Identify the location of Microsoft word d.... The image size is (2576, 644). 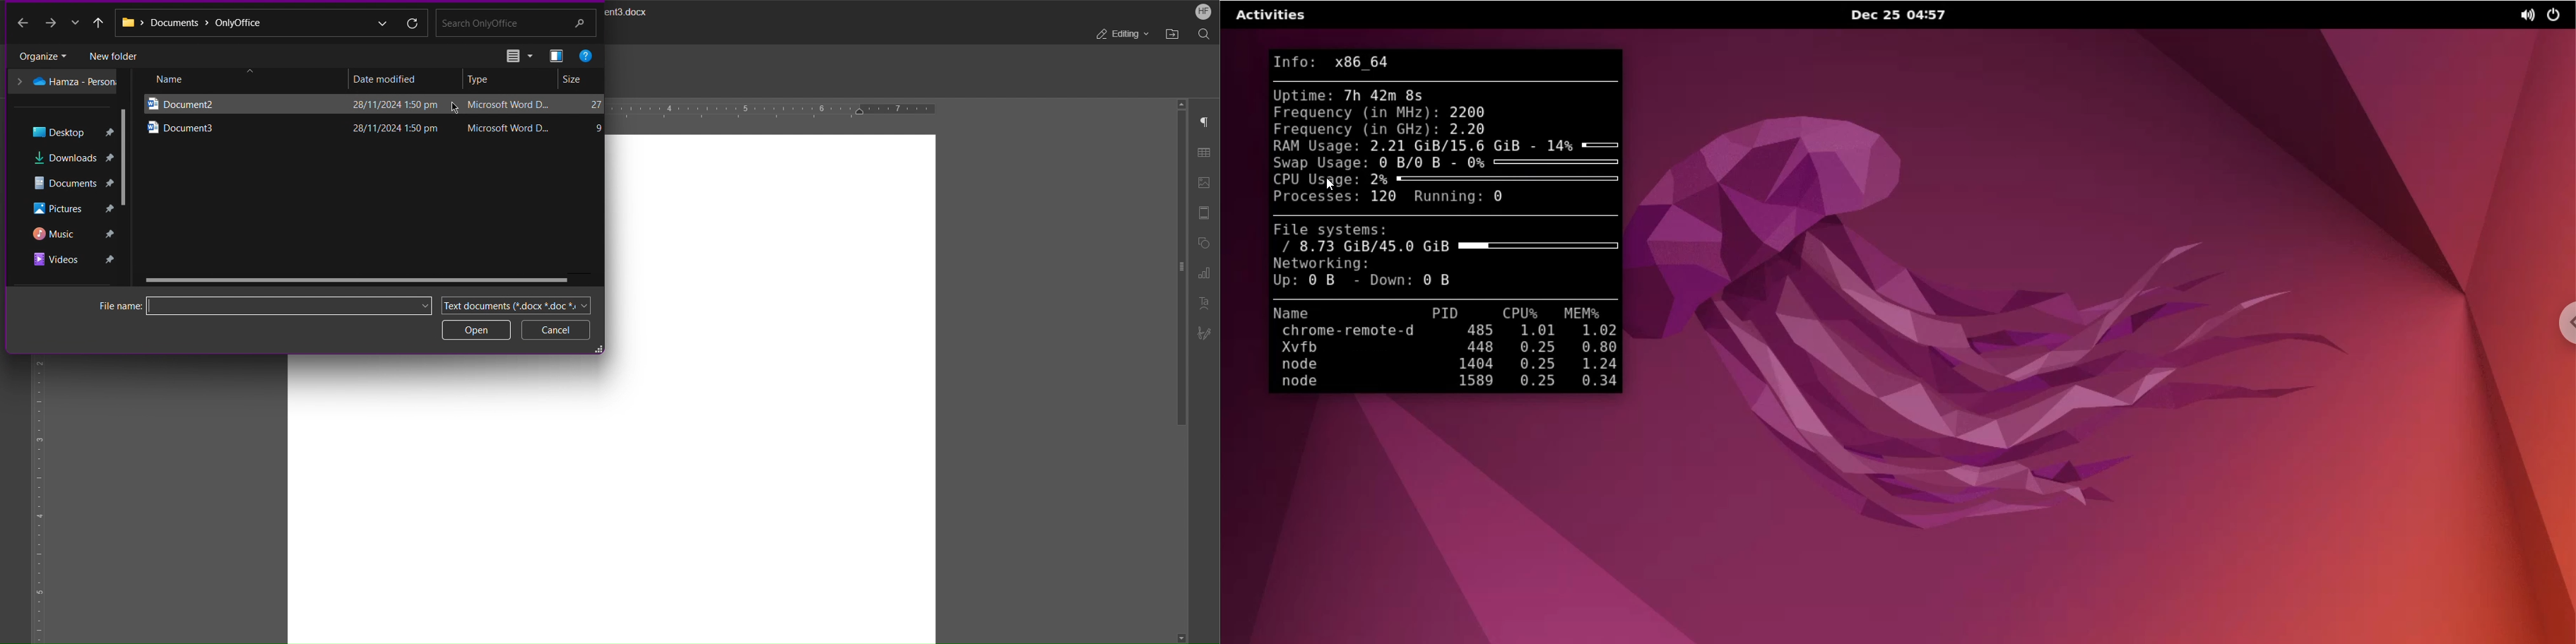
(506, 105).